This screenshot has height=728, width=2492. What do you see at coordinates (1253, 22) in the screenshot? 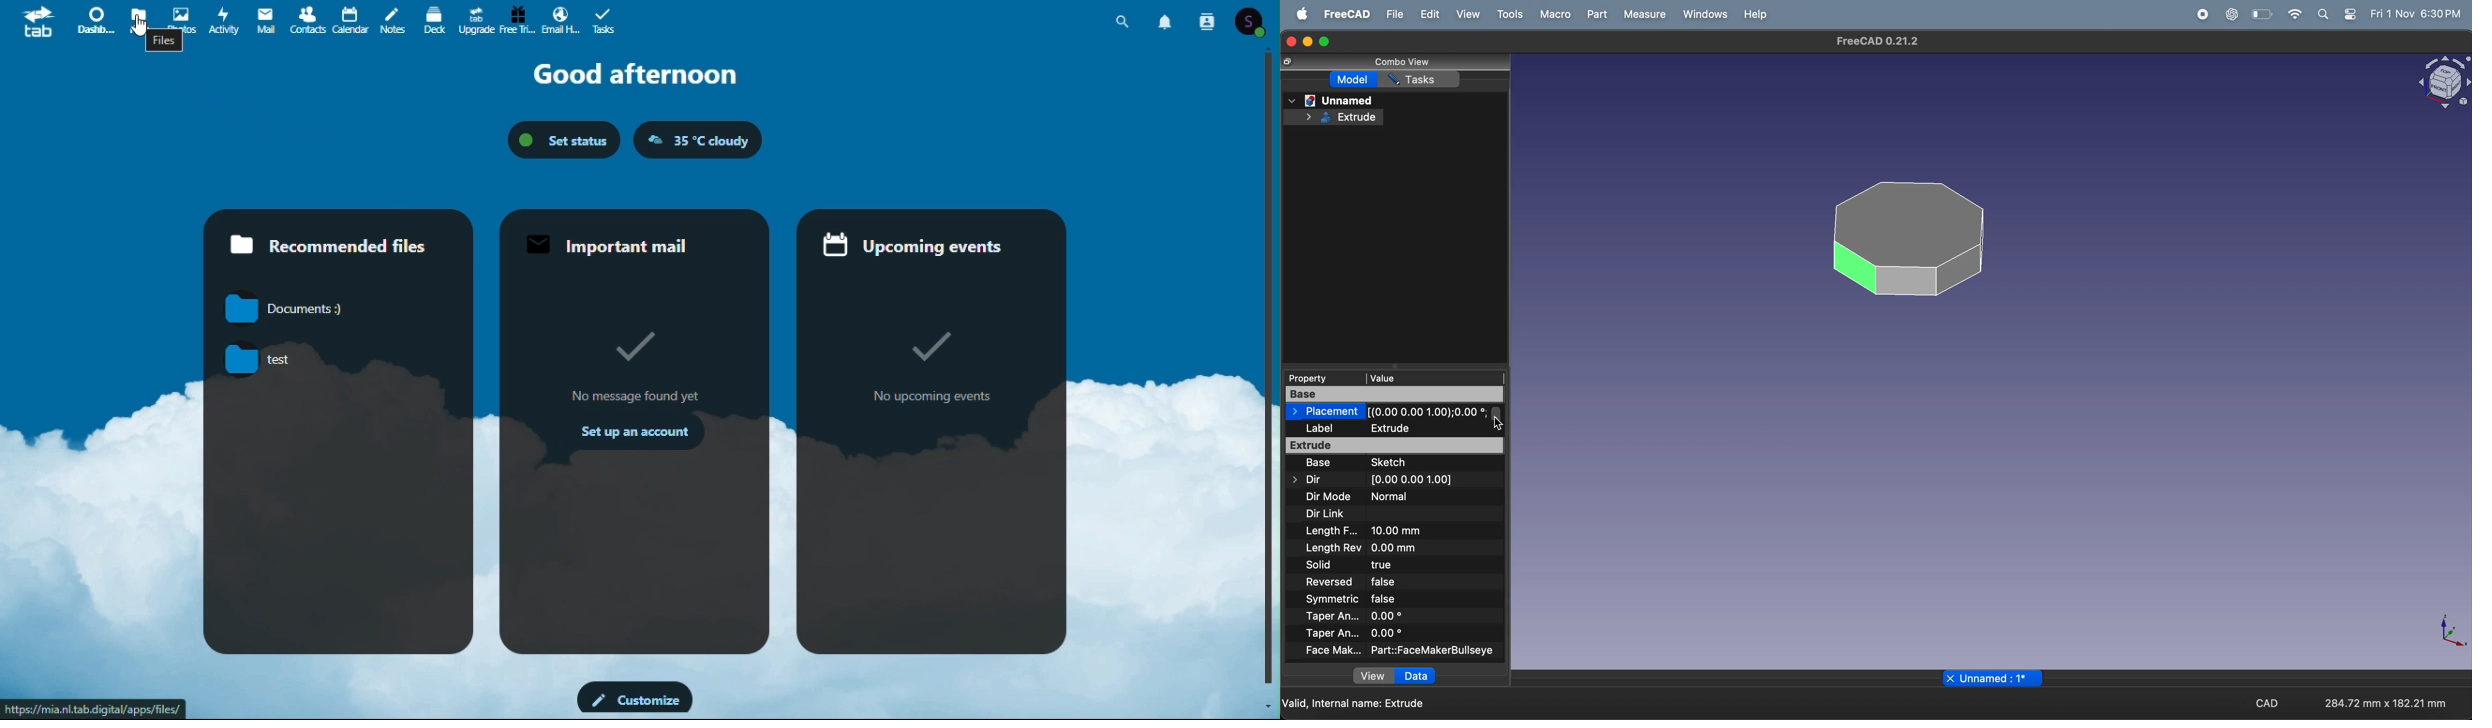
I see `Account icon` at bounding box center [1253, 22].